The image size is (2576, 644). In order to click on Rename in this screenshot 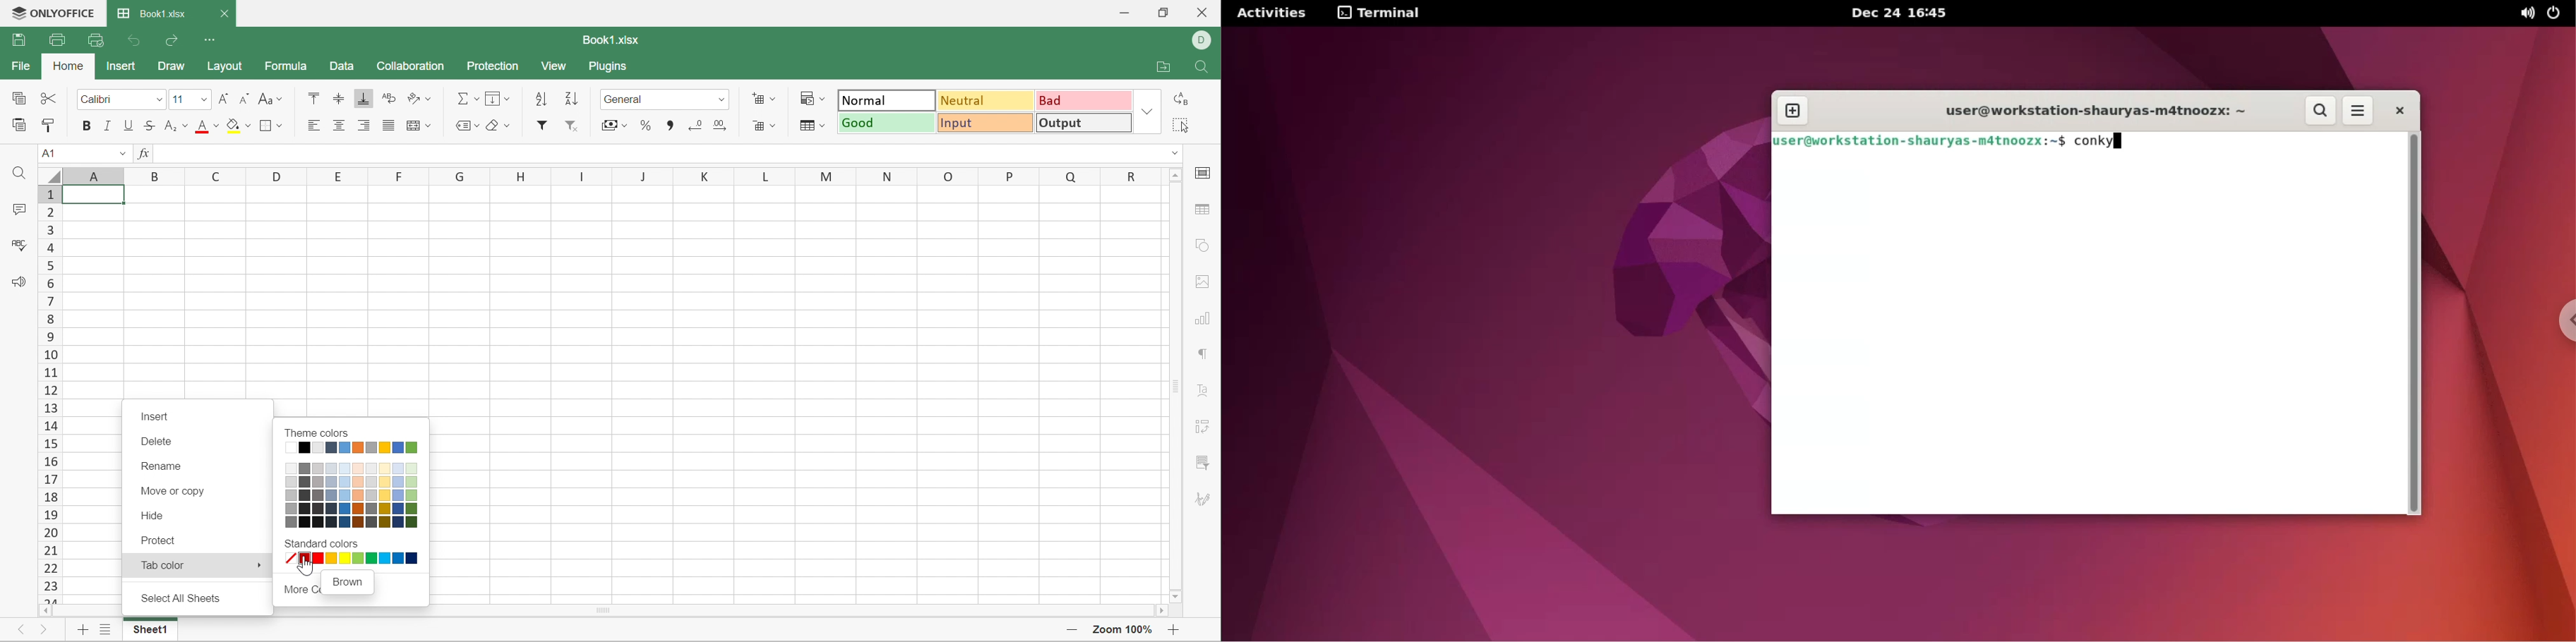, I will do `click(162, 468)`.